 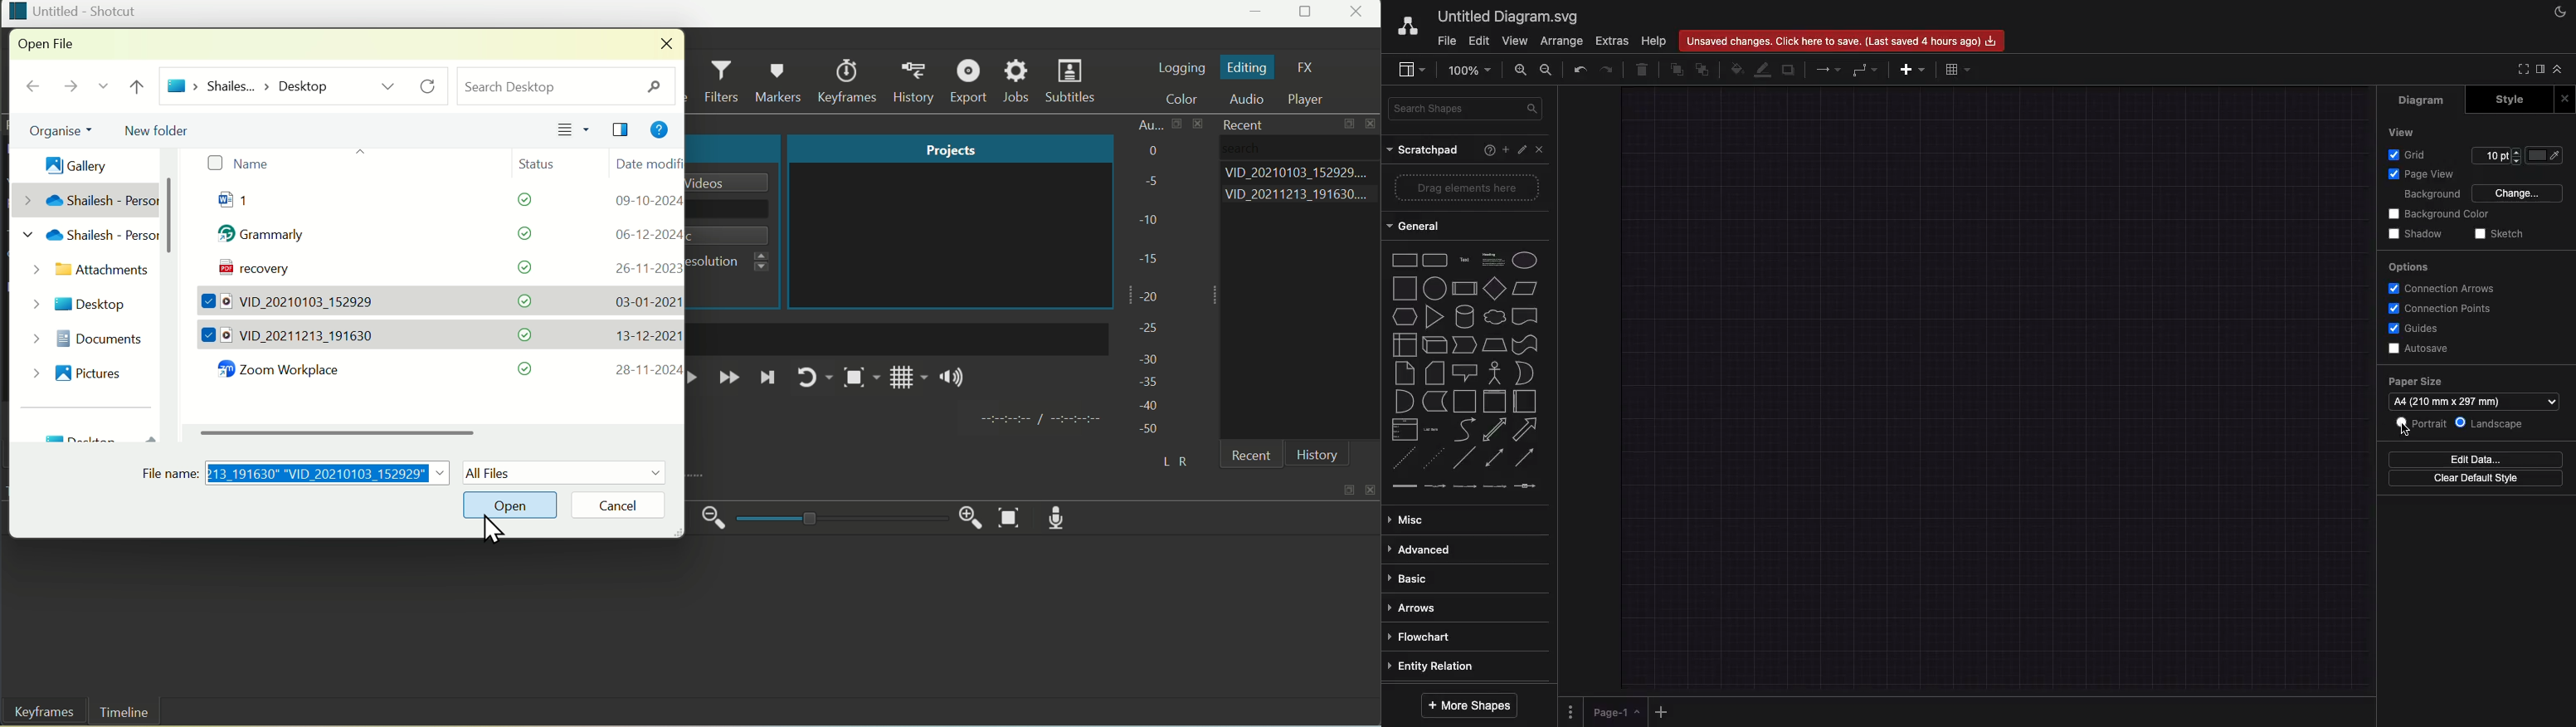 What do you see at coordinates (1248, 68) in the screenshot?
I see `Editing` at bounding box center [1248, 68].